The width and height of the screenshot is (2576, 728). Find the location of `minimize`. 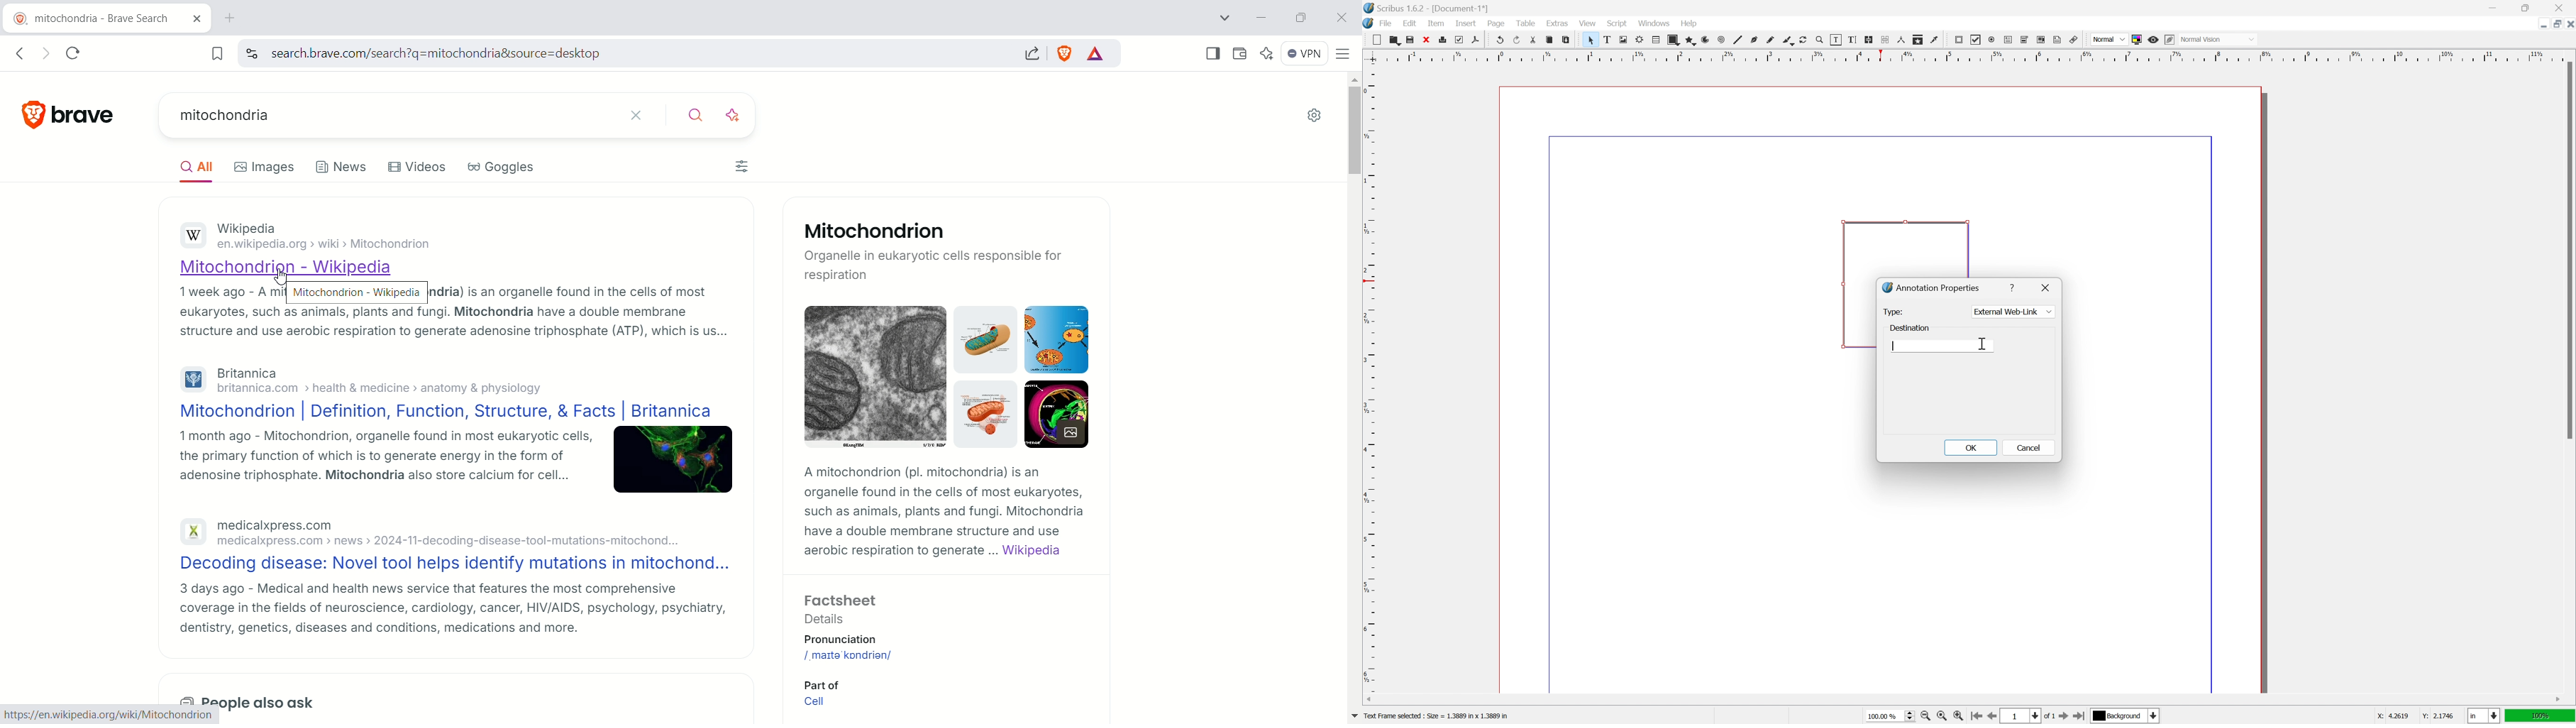

minimize is located at coordinates (2492, 7).